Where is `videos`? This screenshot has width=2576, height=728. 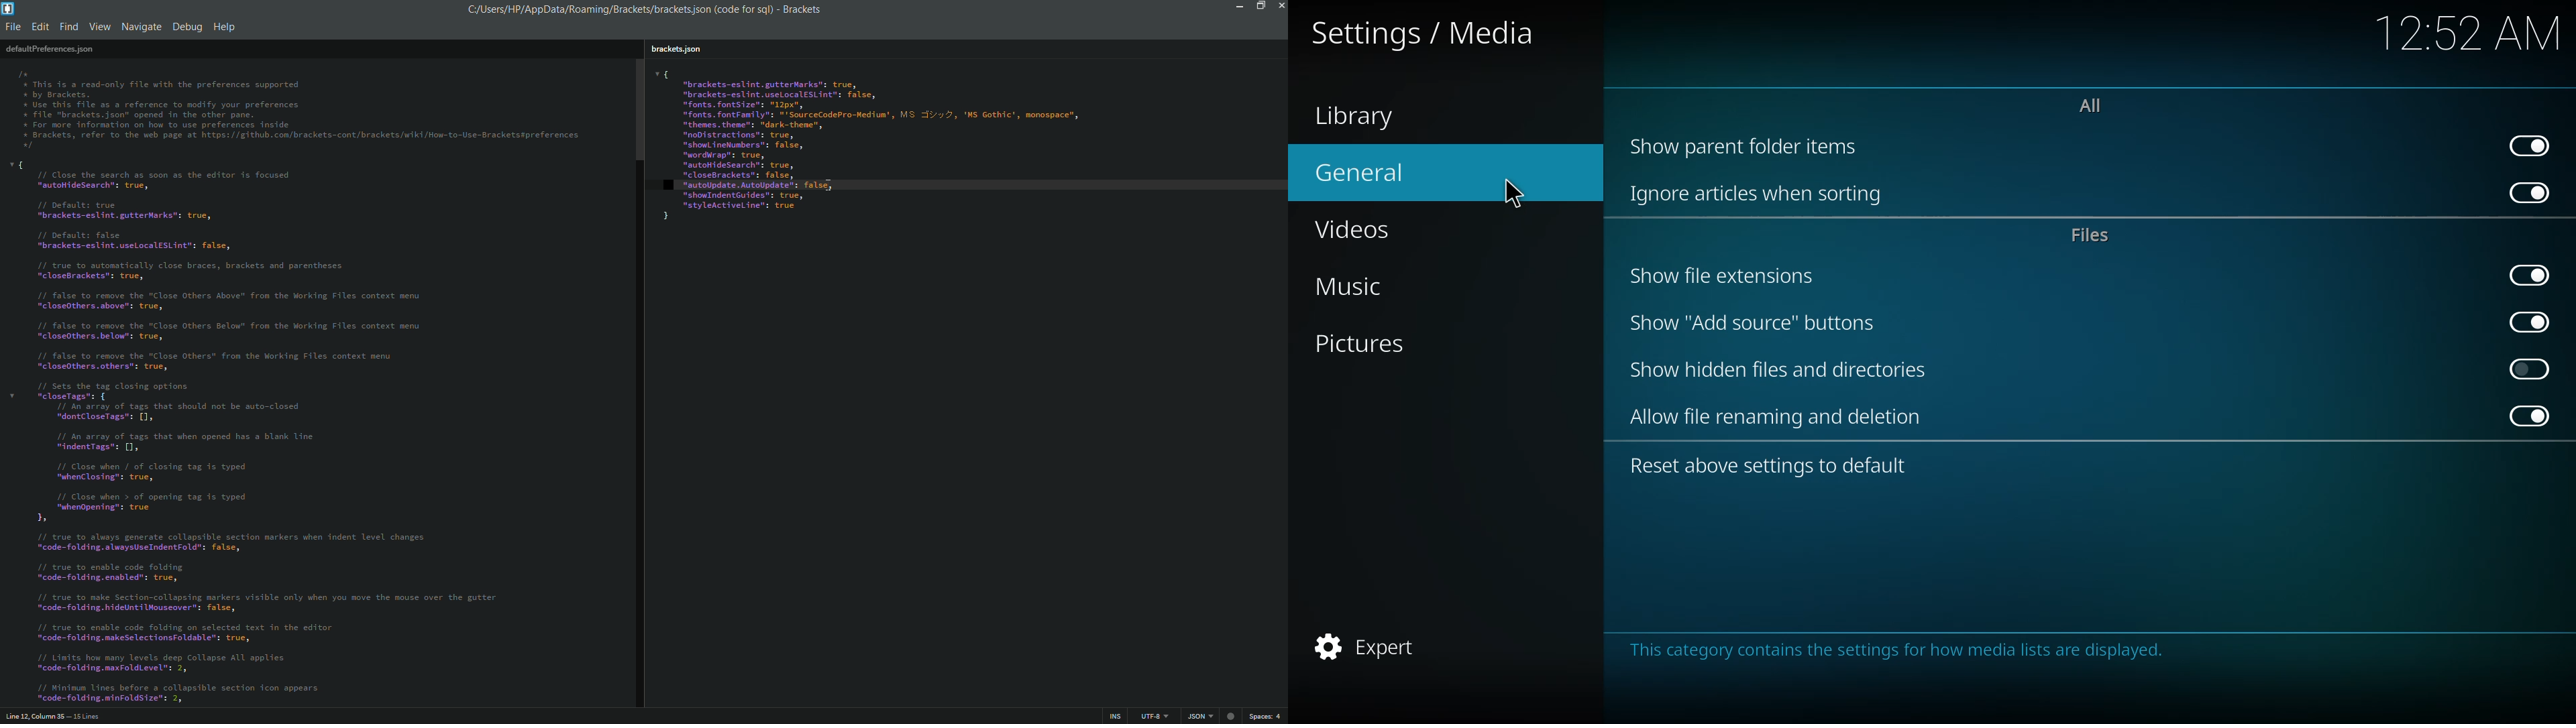 videos is located at coordinates (1363, 230).